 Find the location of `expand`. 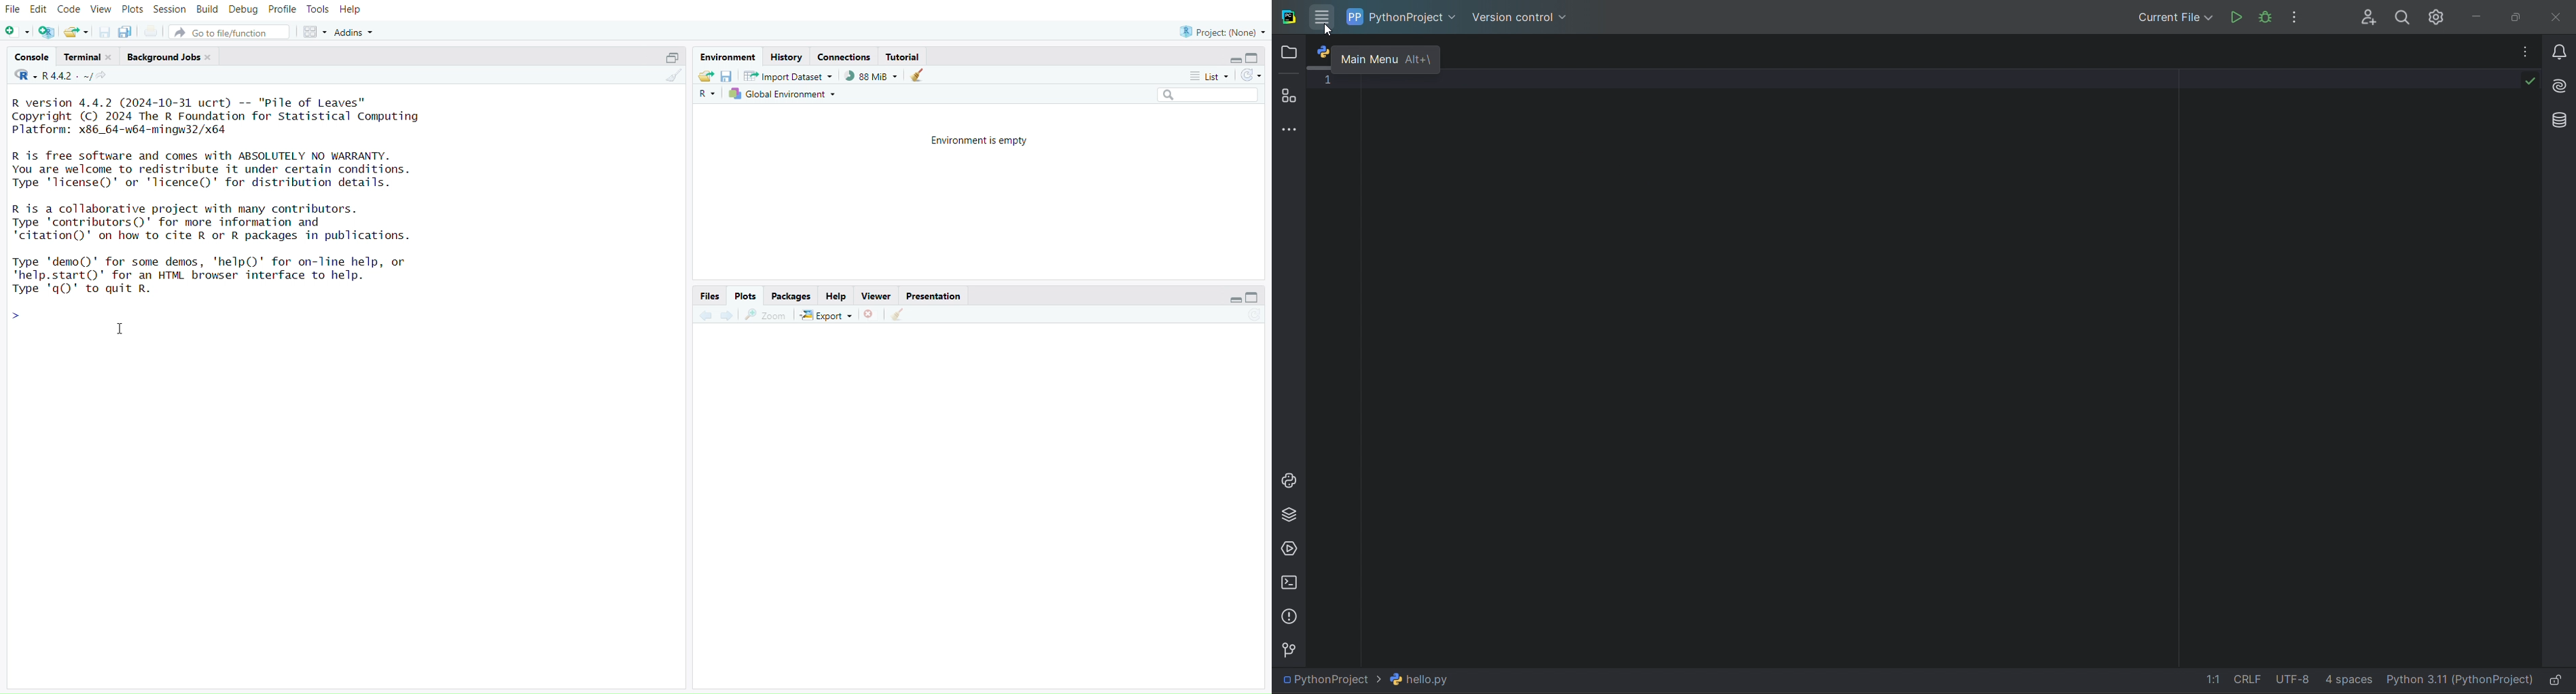

expand is located at coordinates (1230, 301).